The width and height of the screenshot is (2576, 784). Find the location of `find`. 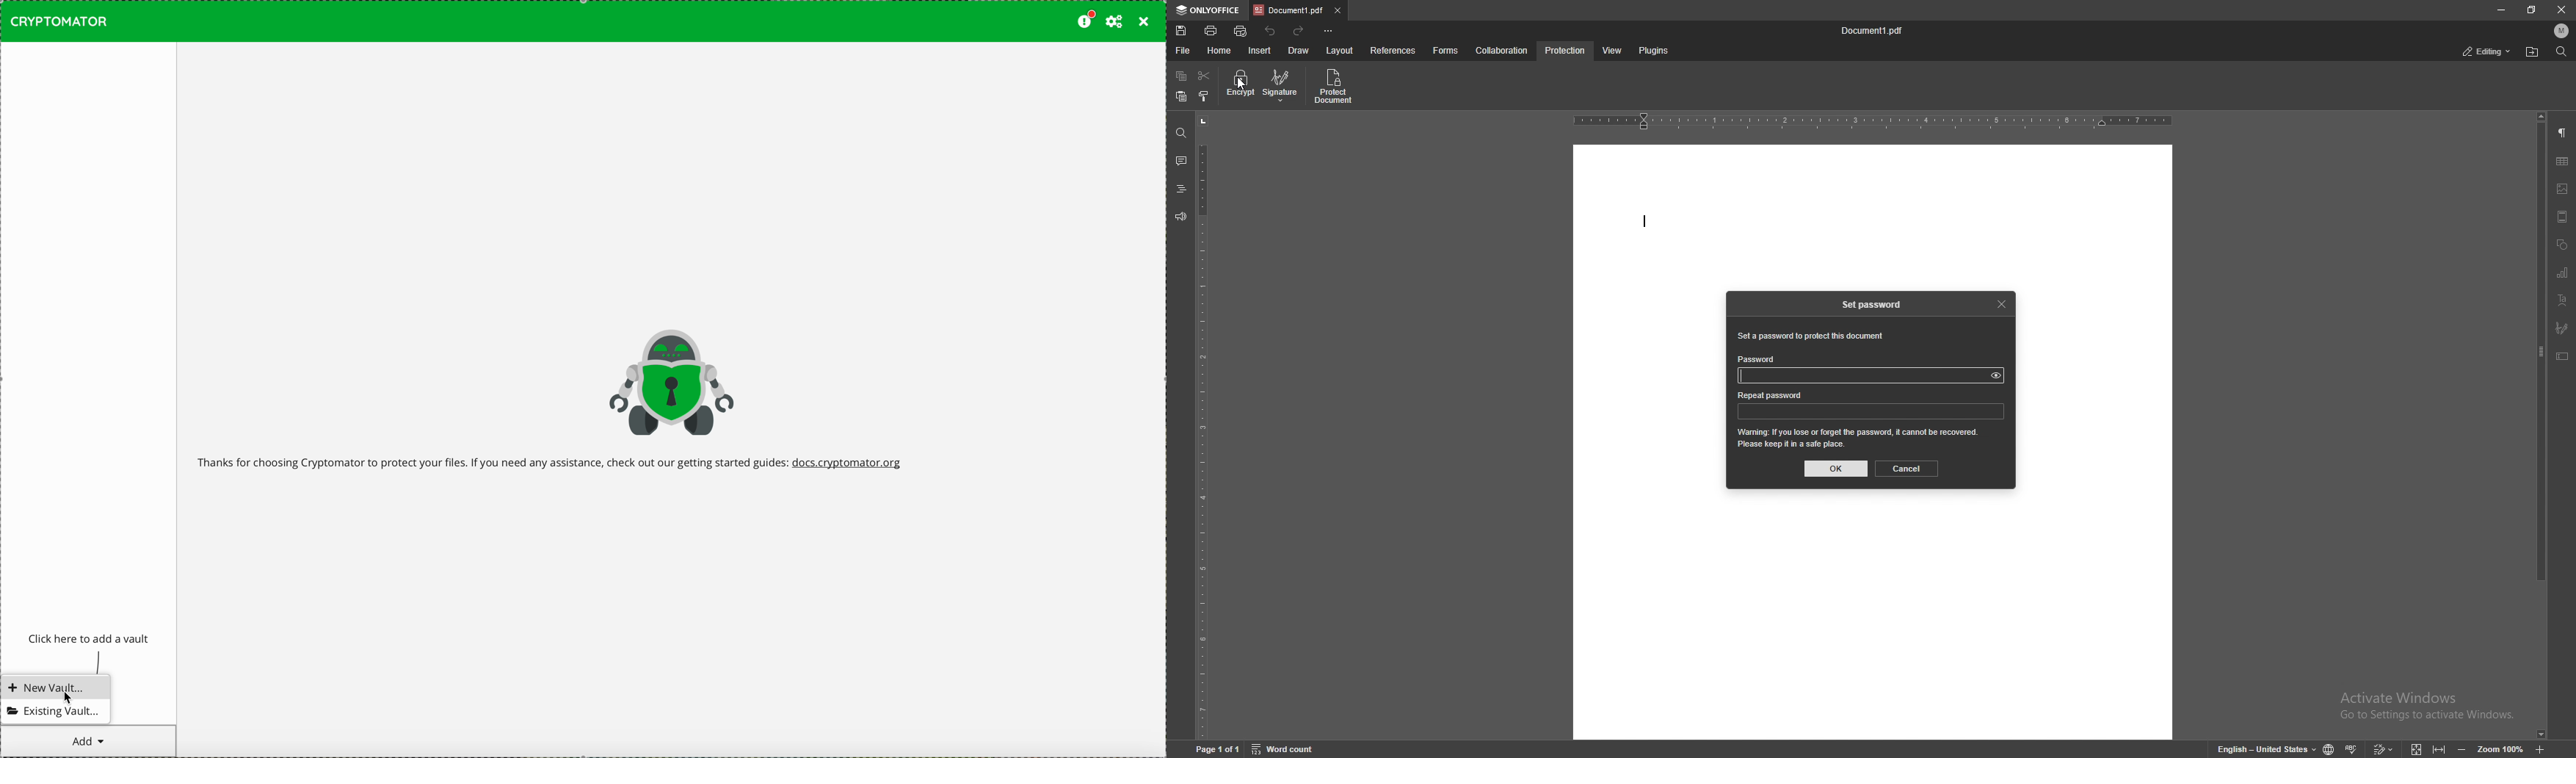

find is located at coordinates (1180, 133).